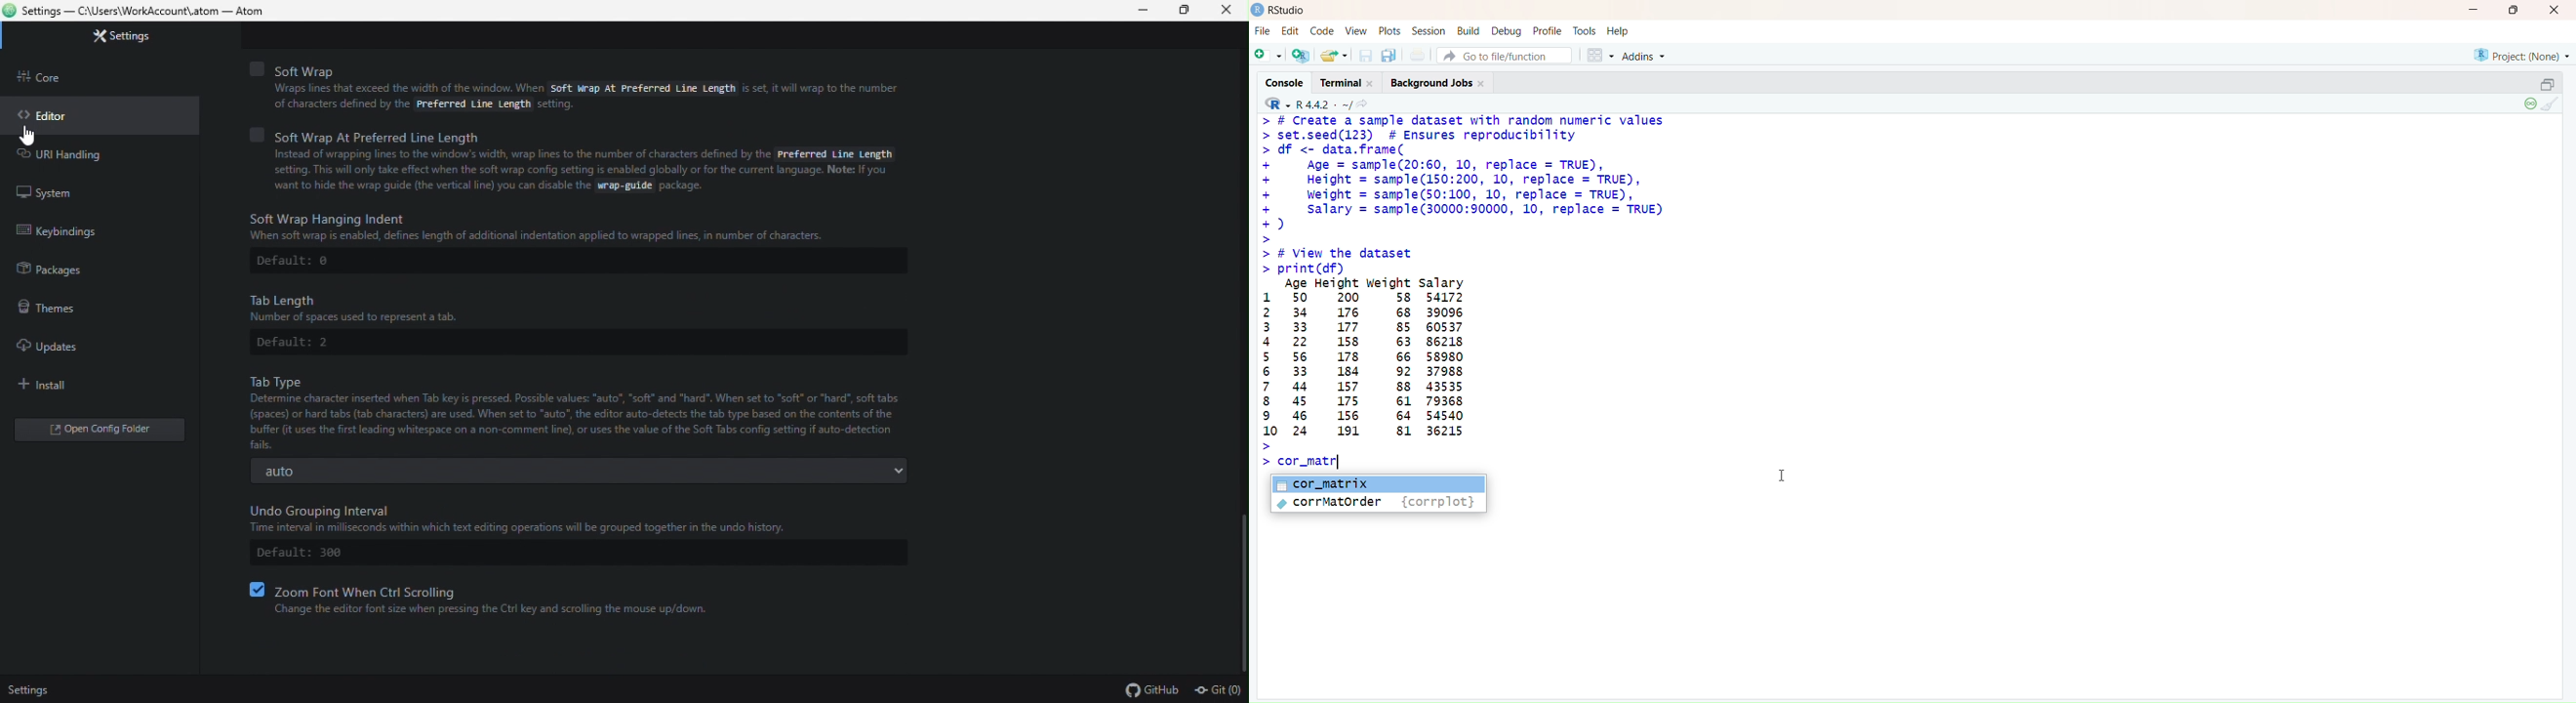 This screenshot has height=728, width=2576. I want to click on Save current document (Ctrl + S), so click(1364, 55).